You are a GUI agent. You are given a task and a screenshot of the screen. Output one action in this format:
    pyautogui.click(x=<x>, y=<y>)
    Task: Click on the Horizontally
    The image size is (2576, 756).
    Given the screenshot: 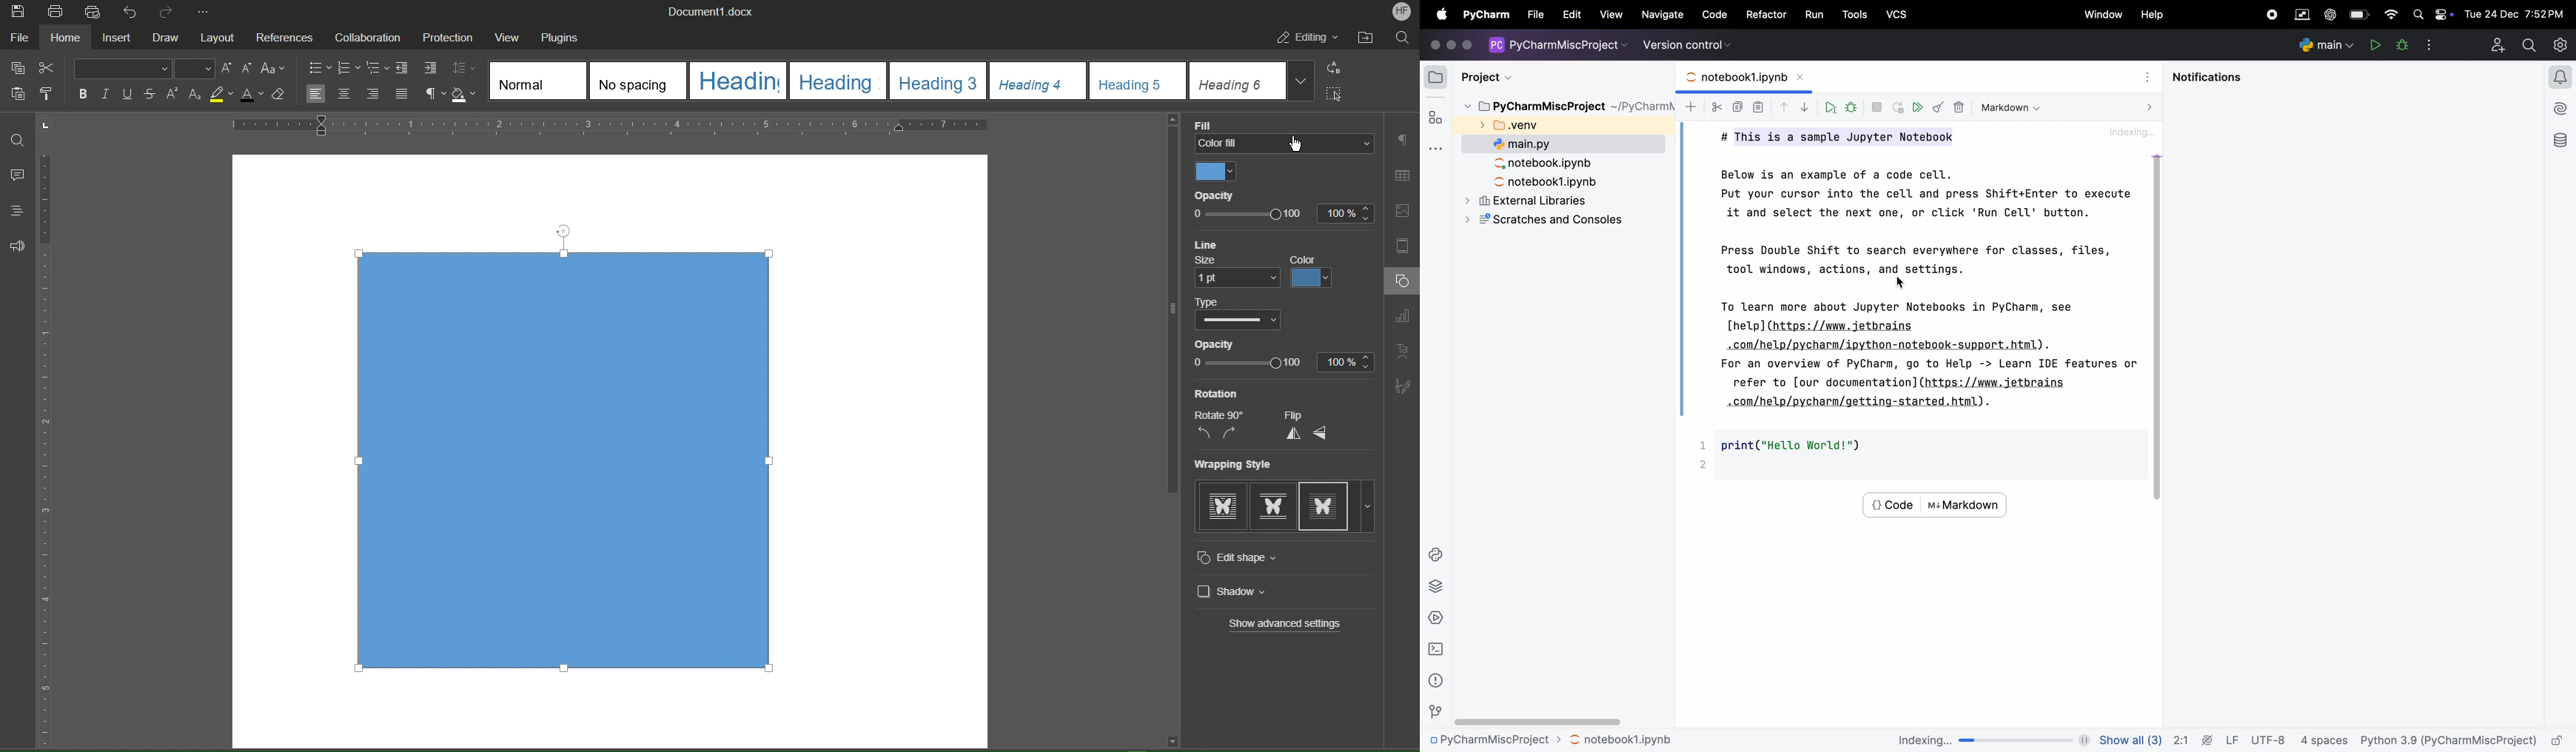 What is the action you would take?
    pyautogui.click(x=1321, y=434)
    